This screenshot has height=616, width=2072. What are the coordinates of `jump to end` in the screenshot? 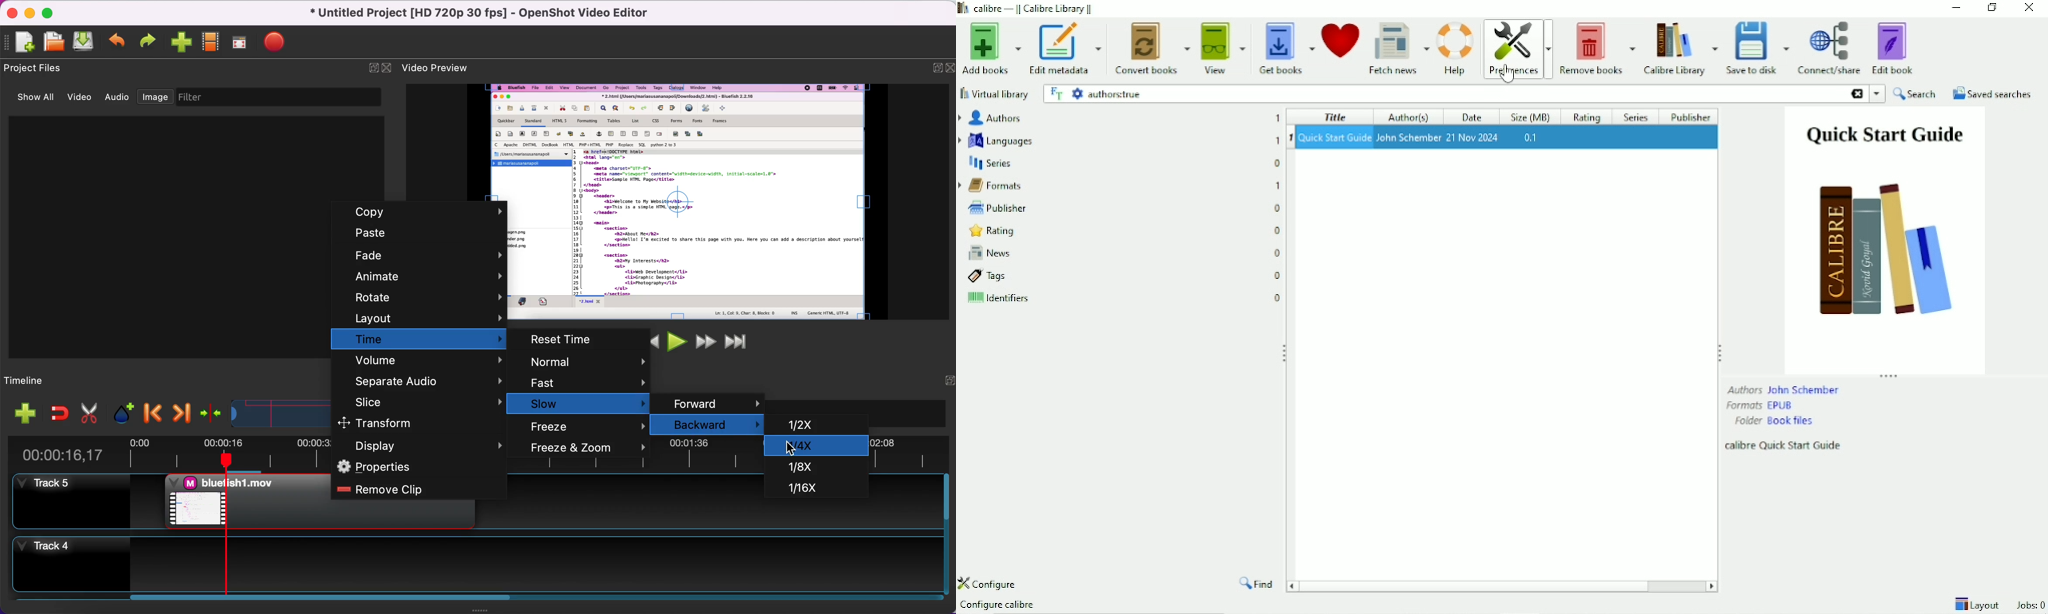 It's located at (736, 341).